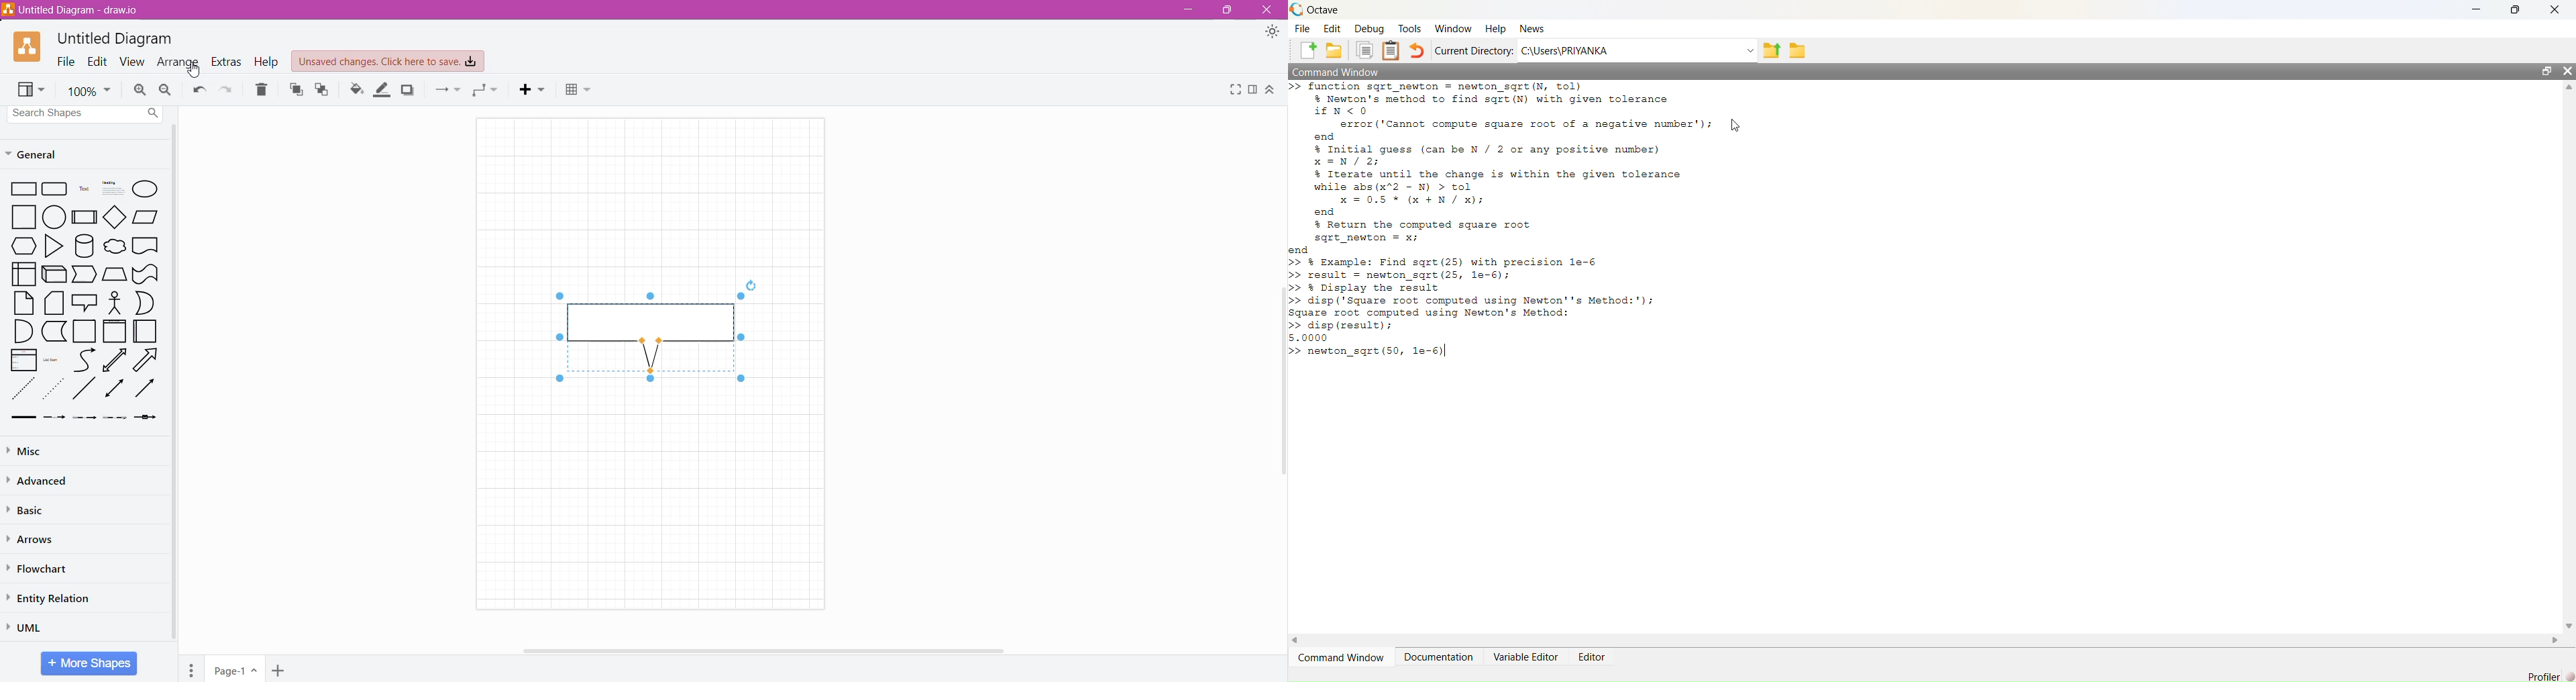 This screenshot has width=2576, height=700. What do you see at coordinates (22, 331) in the screenshot?
I see `Quarter Circle ` at bounding box center [22, 331].